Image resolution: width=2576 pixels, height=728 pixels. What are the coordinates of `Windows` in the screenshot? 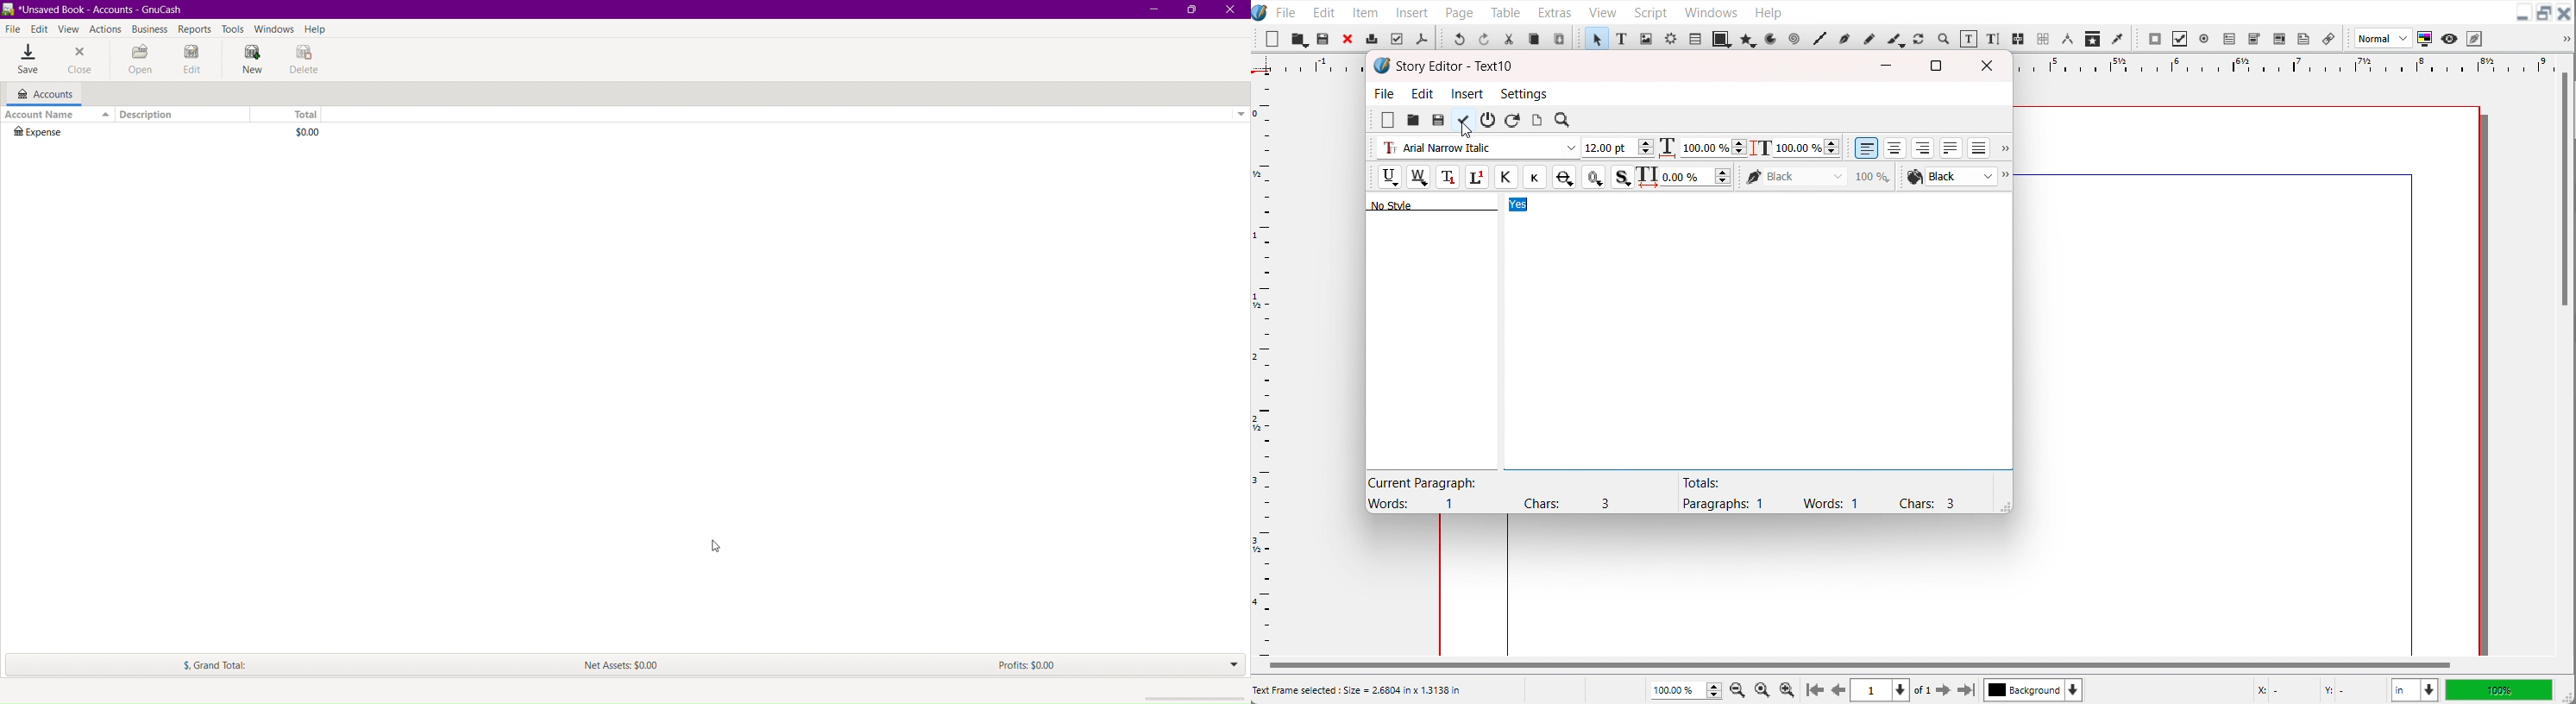 It's located at (274, 27).